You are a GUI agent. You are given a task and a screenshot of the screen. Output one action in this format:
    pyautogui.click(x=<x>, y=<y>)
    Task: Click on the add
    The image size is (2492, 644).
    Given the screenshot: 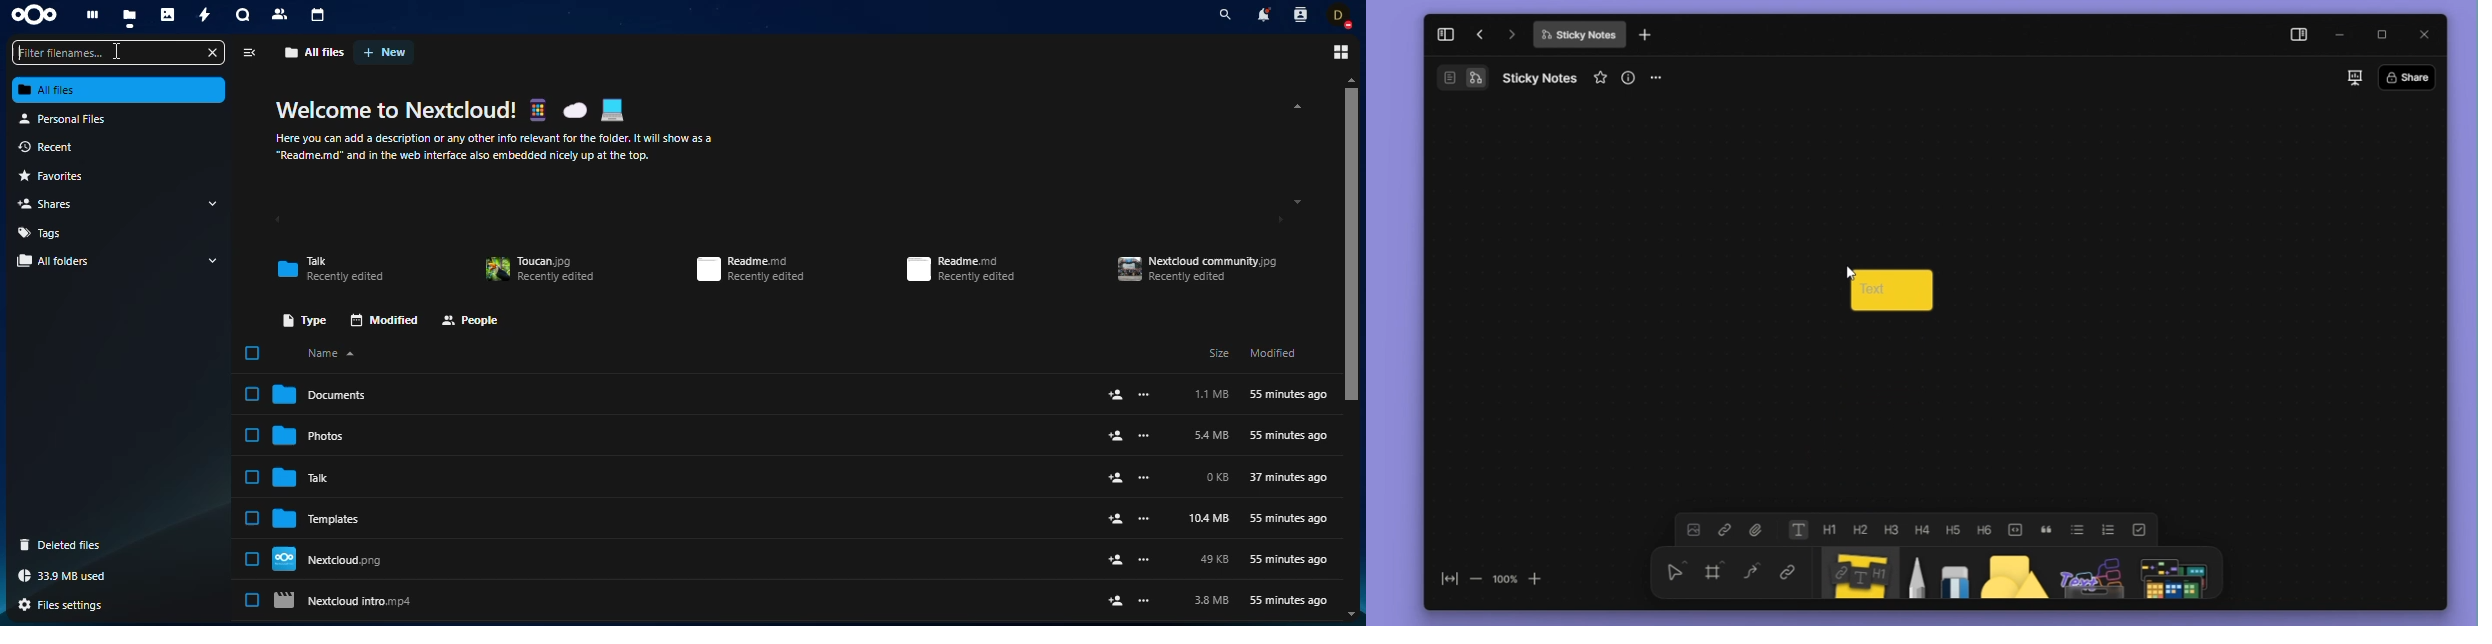 What is the action you would take?
    pyautogui.click(x=1116, y=394)
    